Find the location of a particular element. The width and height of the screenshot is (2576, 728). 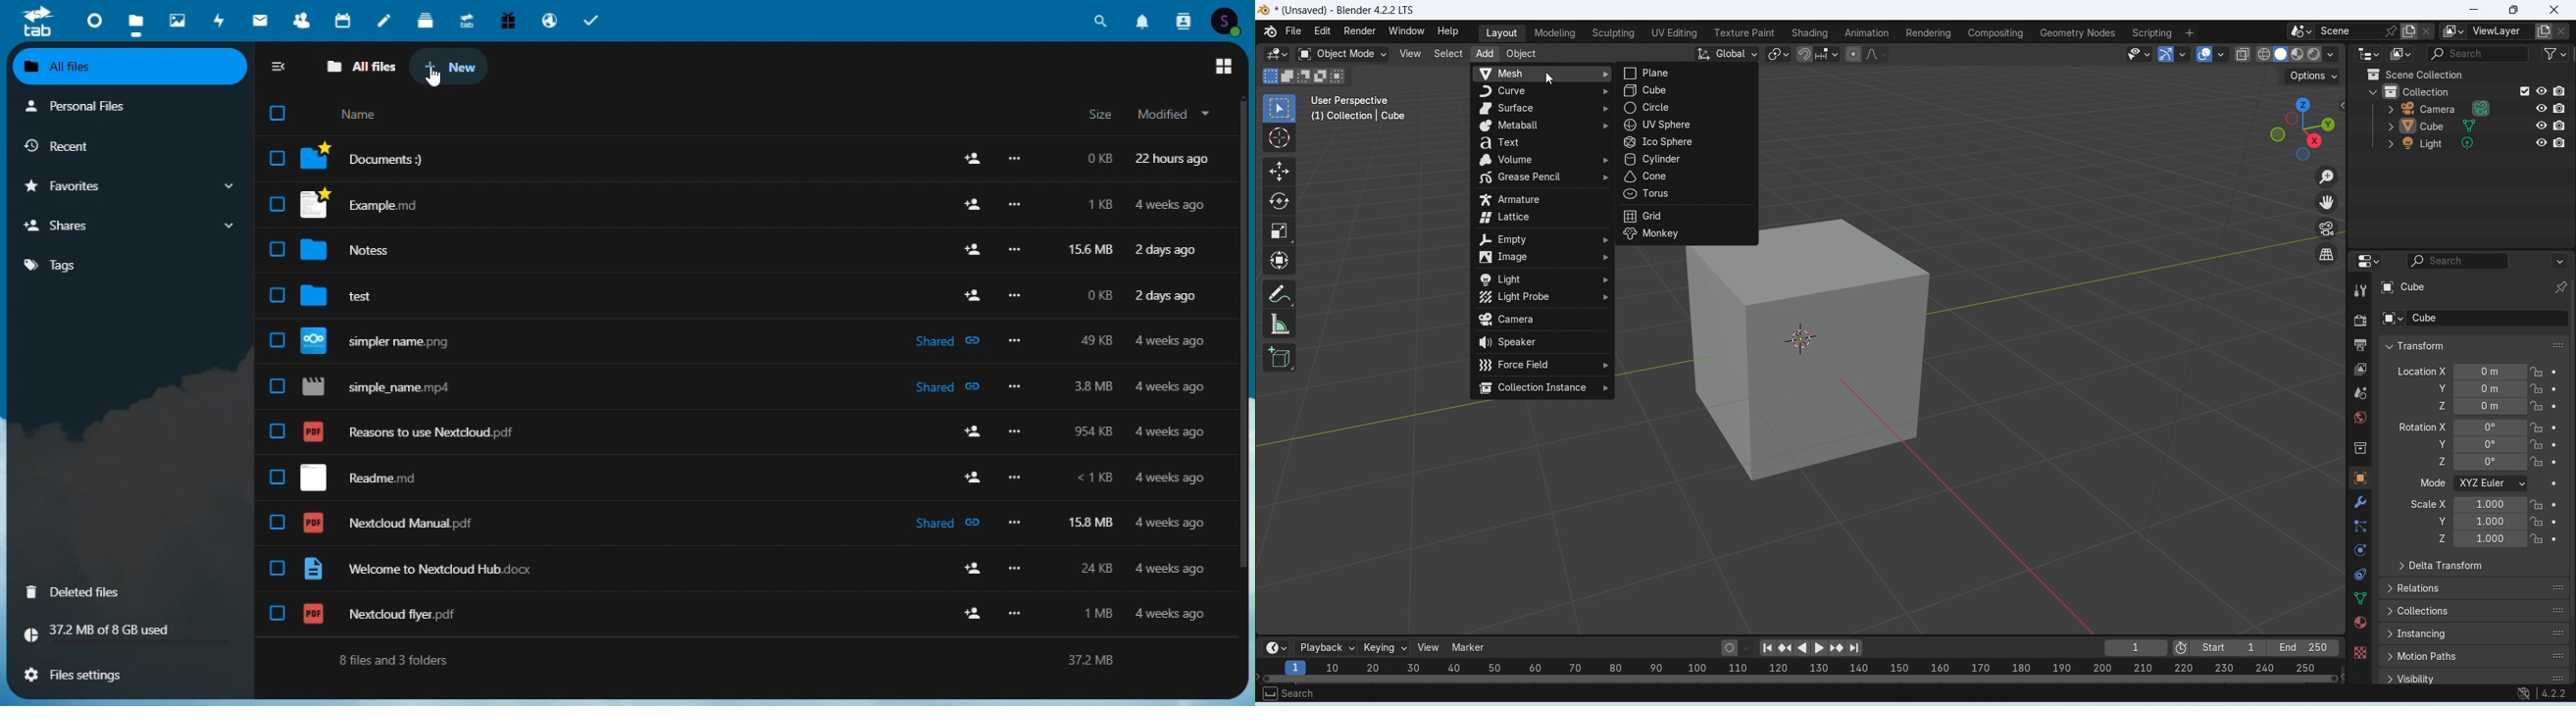

no internet is located at coordinates (2524, 694).